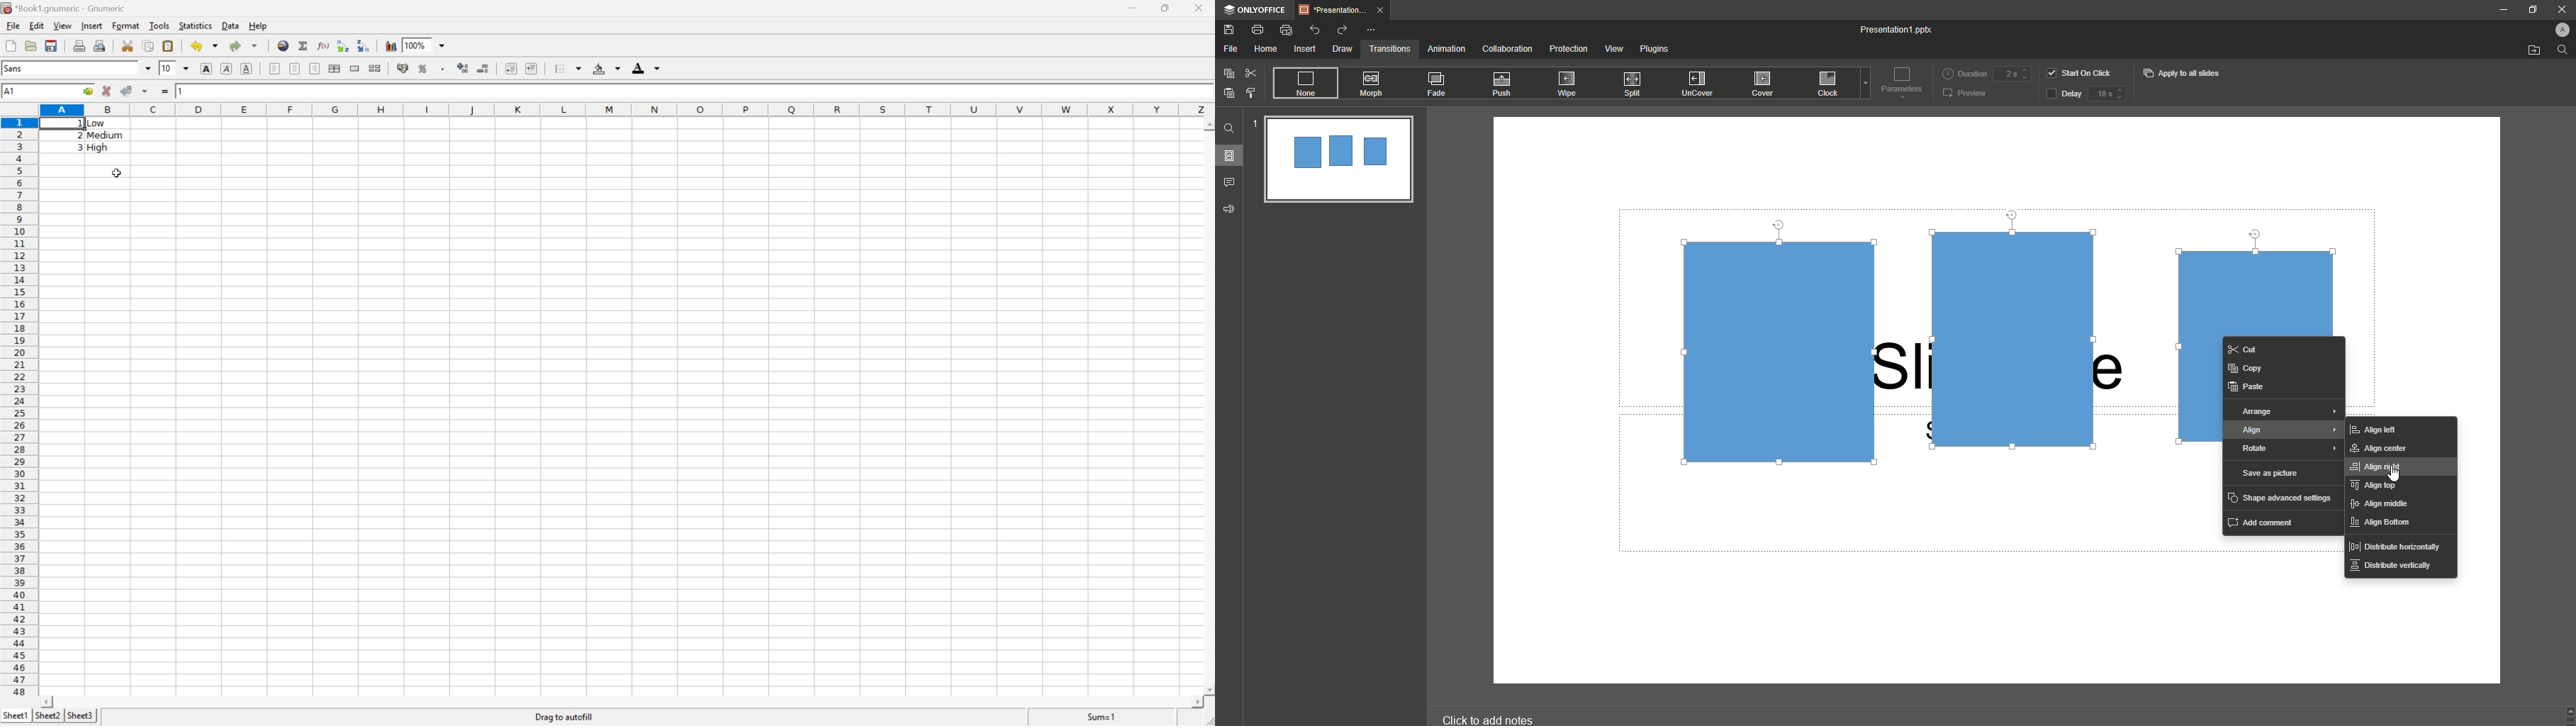 This screenshot has height=728, width=2576. I want to click on Drop Down, so click(185, 69).